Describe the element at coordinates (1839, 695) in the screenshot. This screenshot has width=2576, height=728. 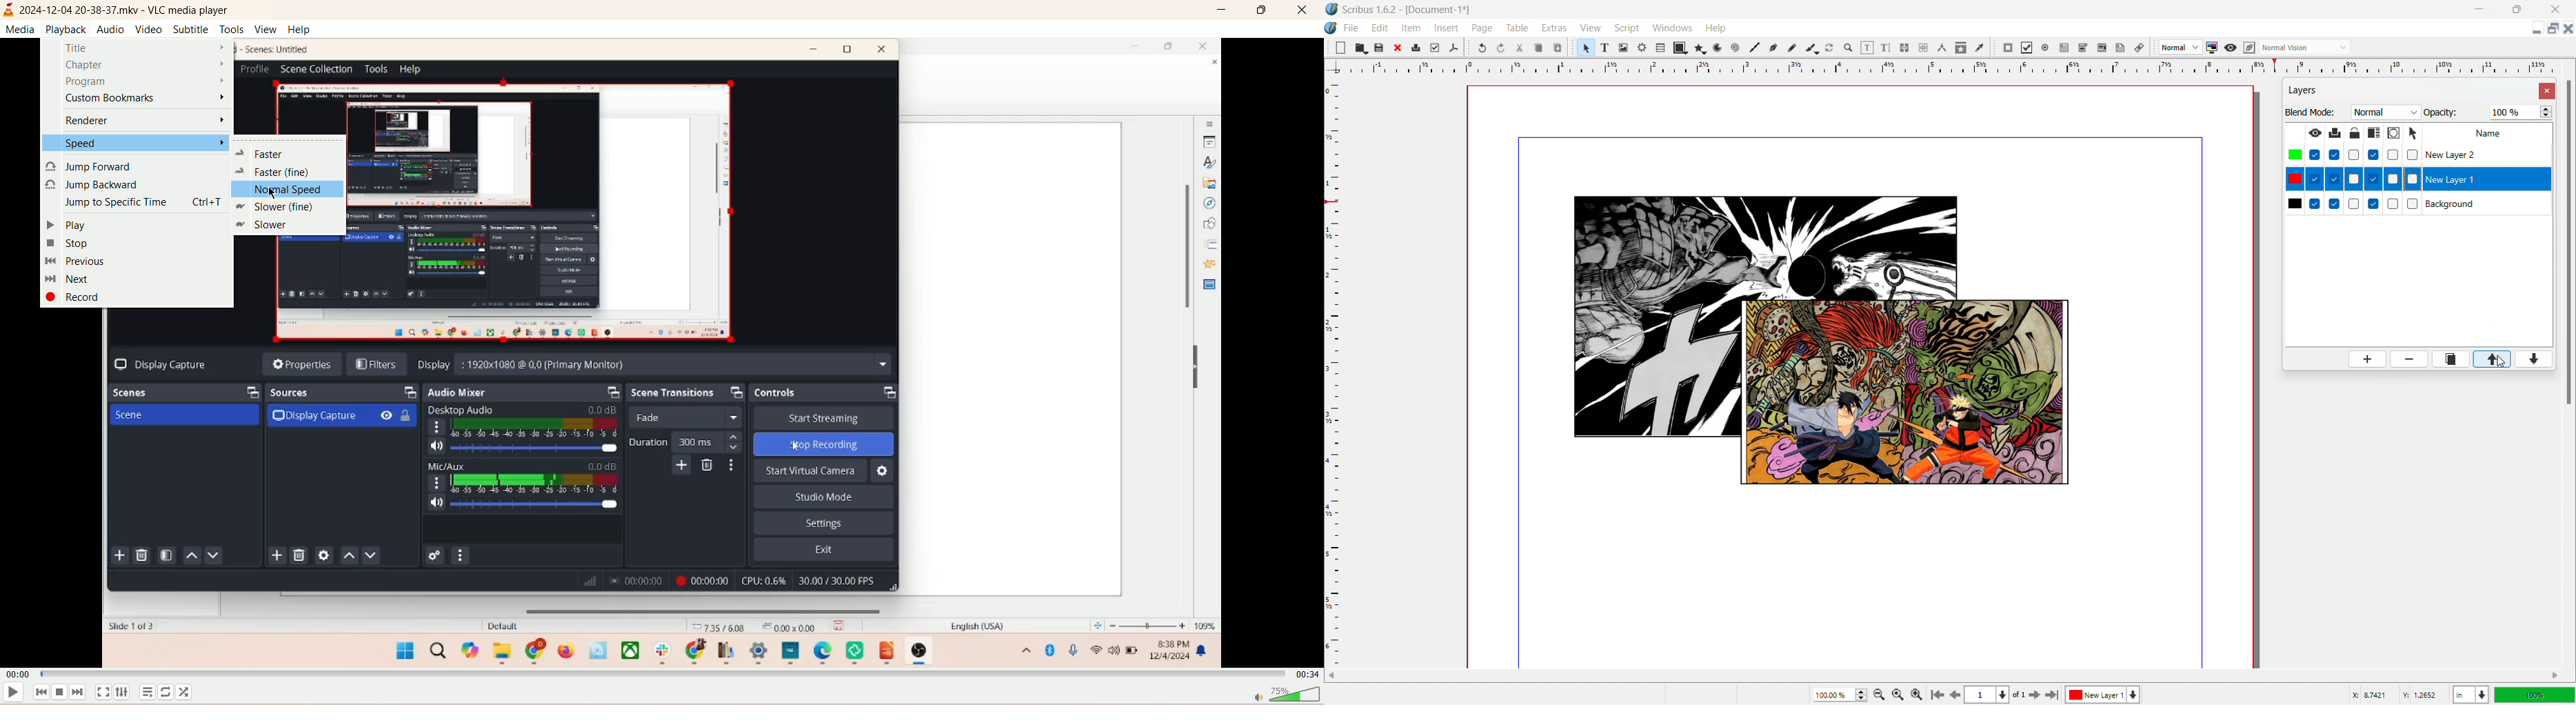
I see `current zoom level` at that location.